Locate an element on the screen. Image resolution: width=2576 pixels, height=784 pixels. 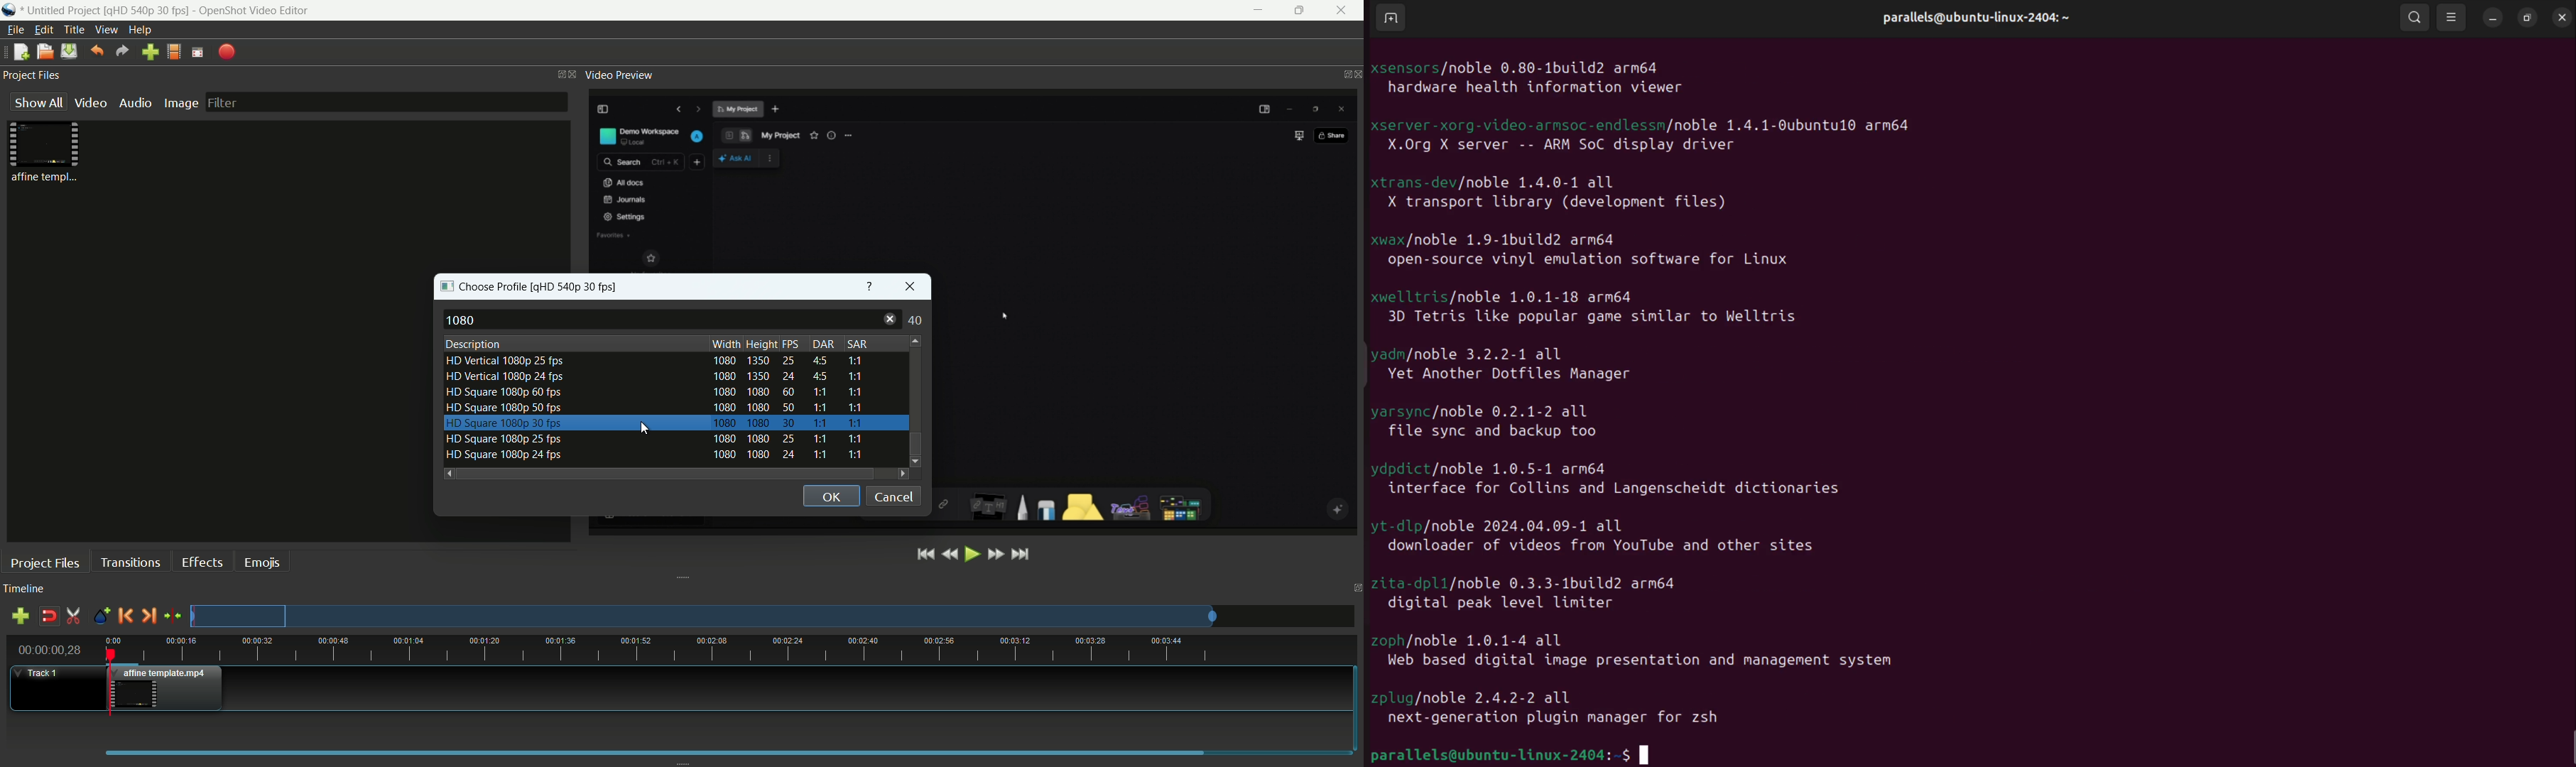
title menu is located at coordinates (75, 30).